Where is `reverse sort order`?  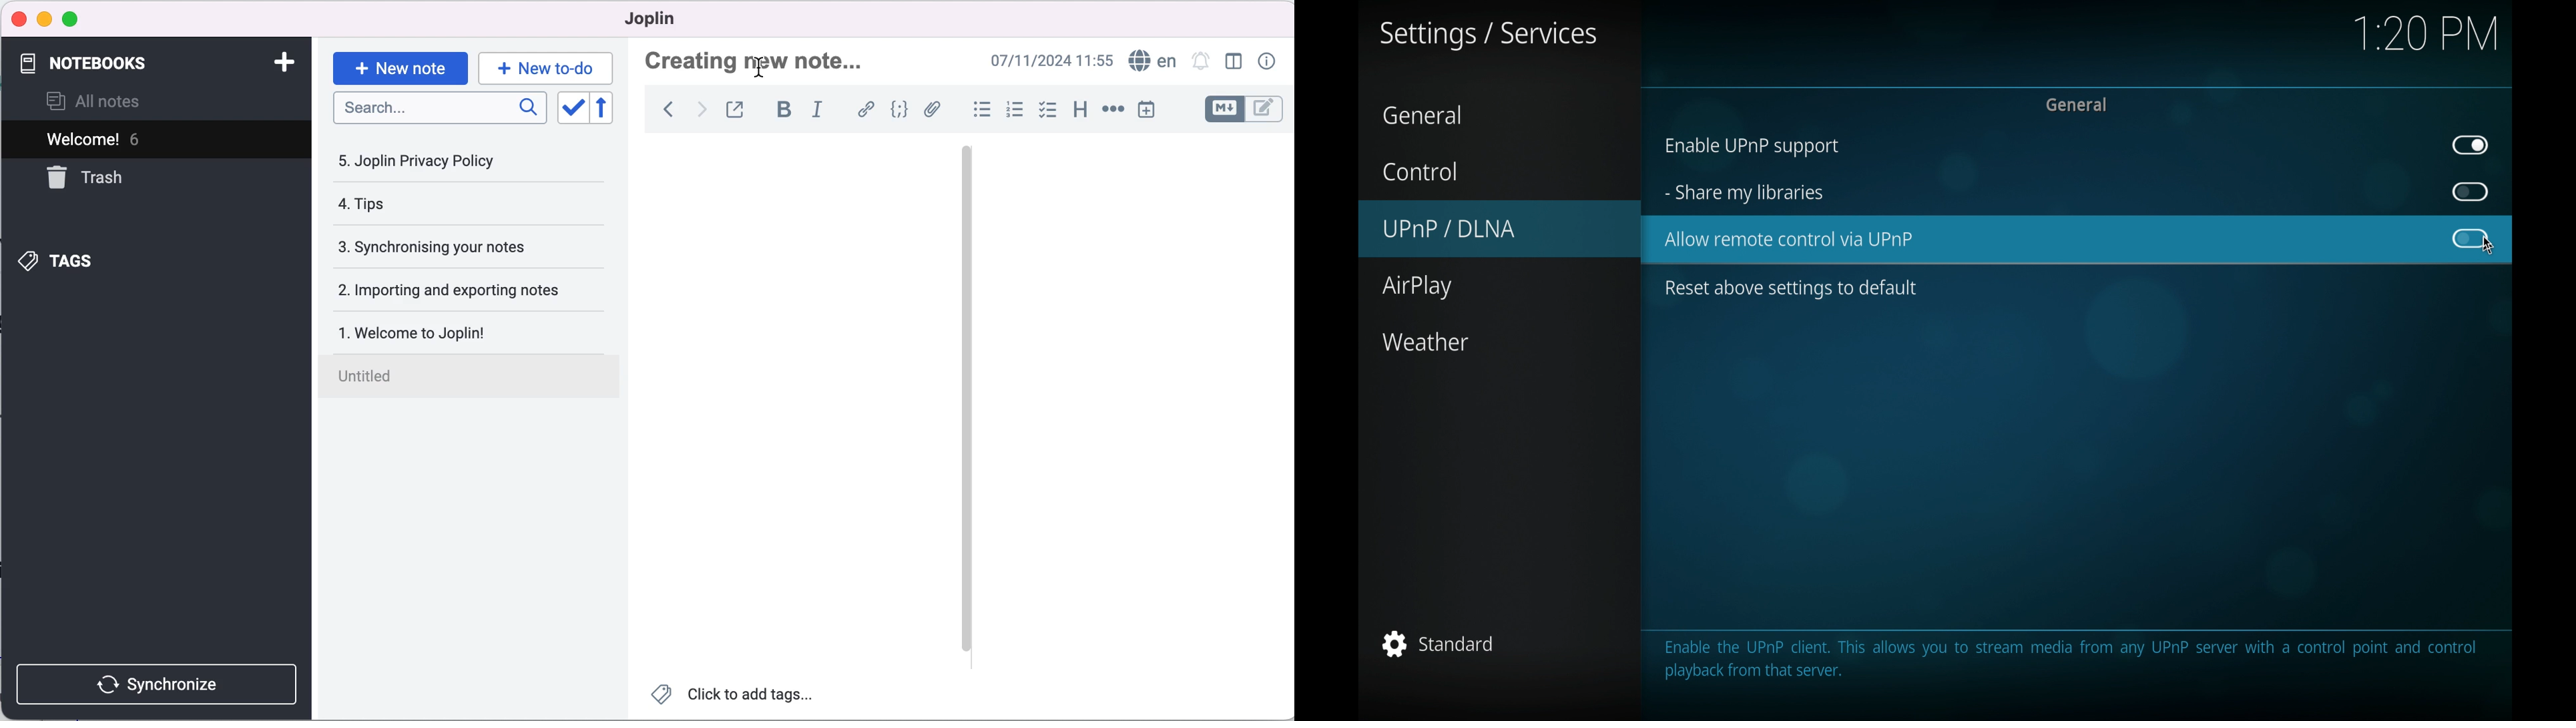 reverse sort order is located at coordinates (613, 108).